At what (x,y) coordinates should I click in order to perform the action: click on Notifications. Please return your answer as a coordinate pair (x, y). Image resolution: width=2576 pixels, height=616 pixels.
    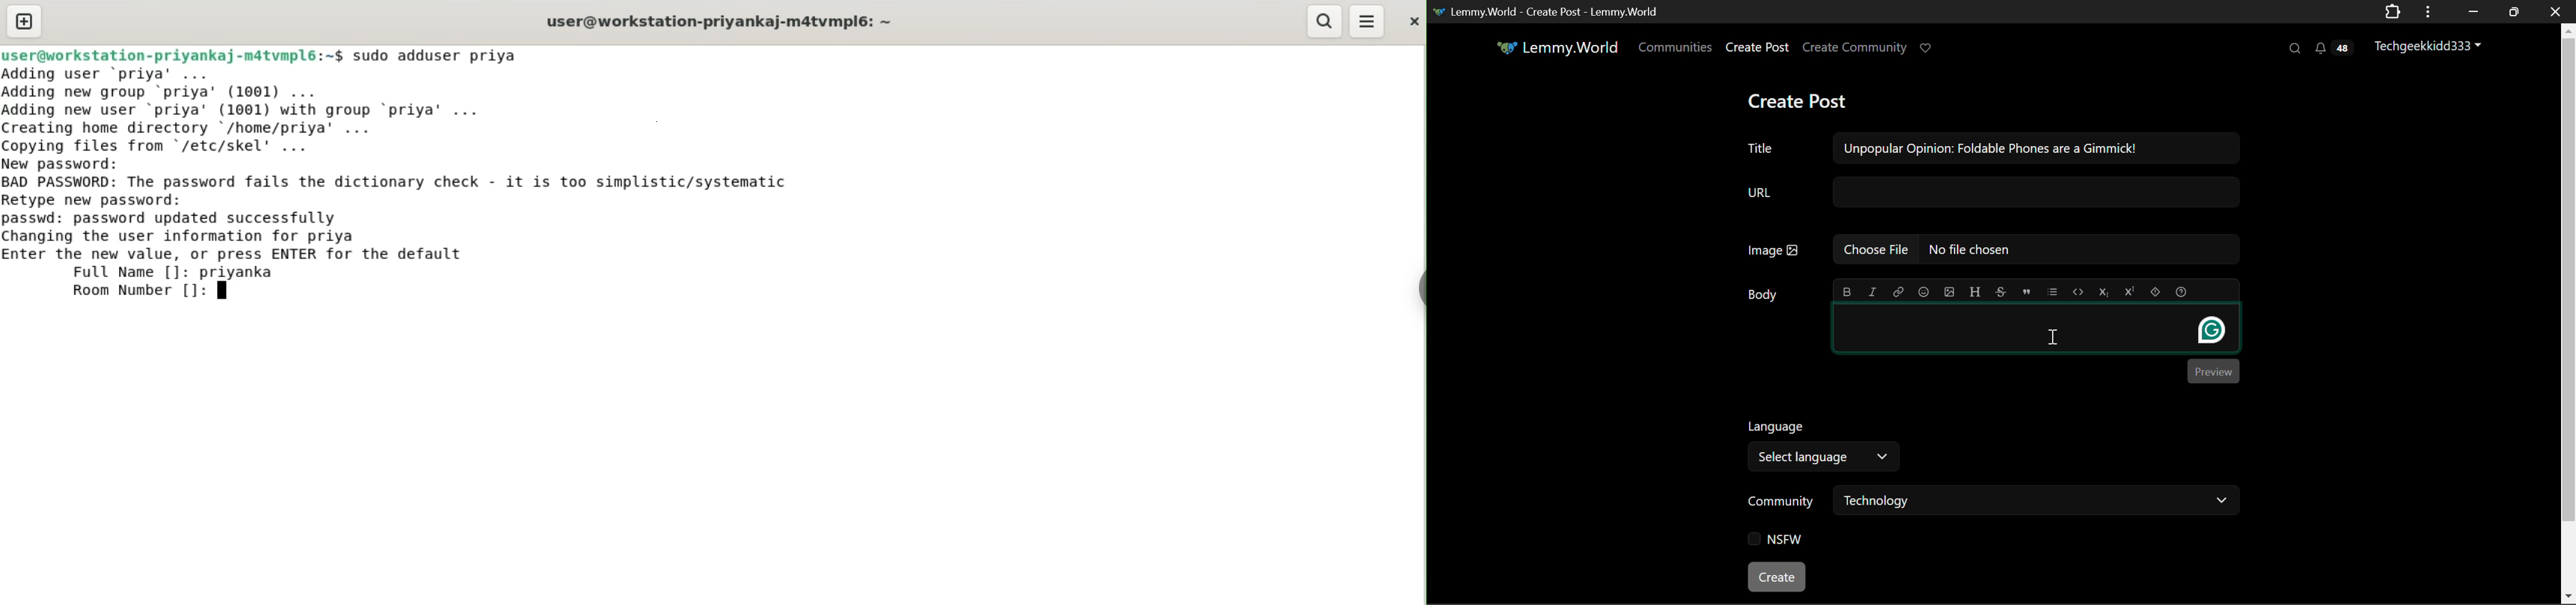
    Looking at the image, I should click on (2333, 48).